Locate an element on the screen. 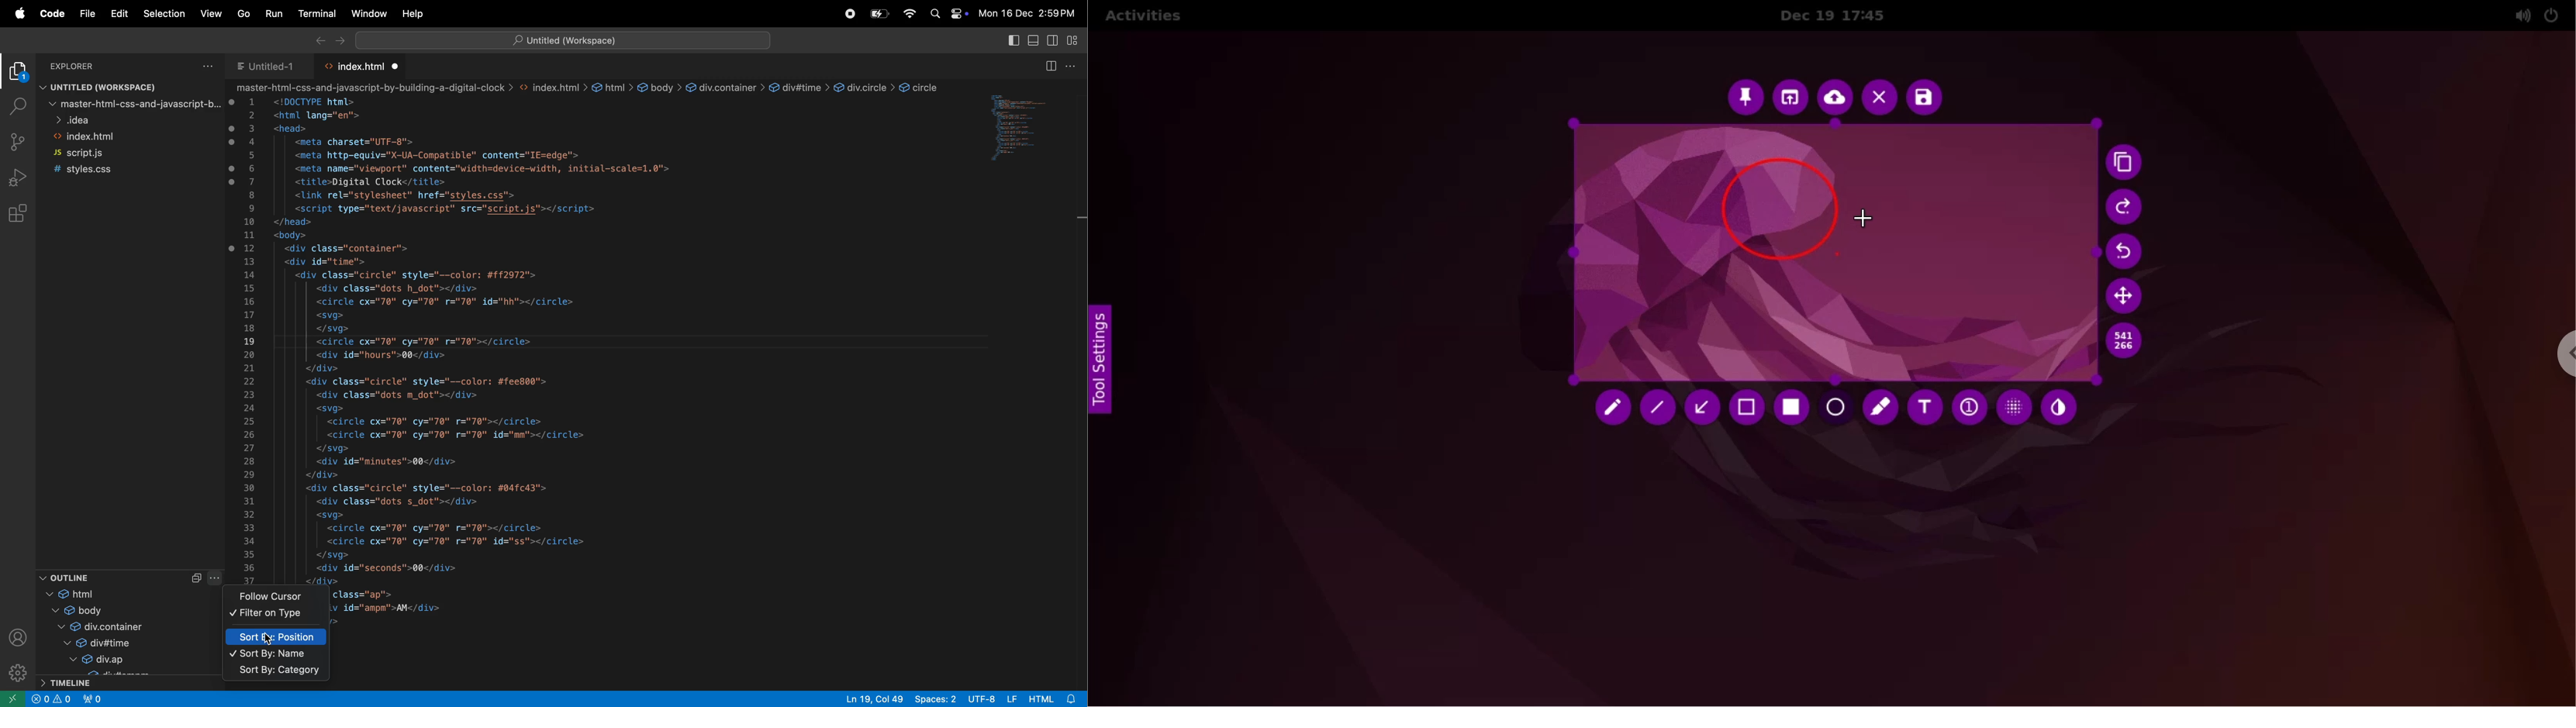  explorer is located at coordinates (80, 65).